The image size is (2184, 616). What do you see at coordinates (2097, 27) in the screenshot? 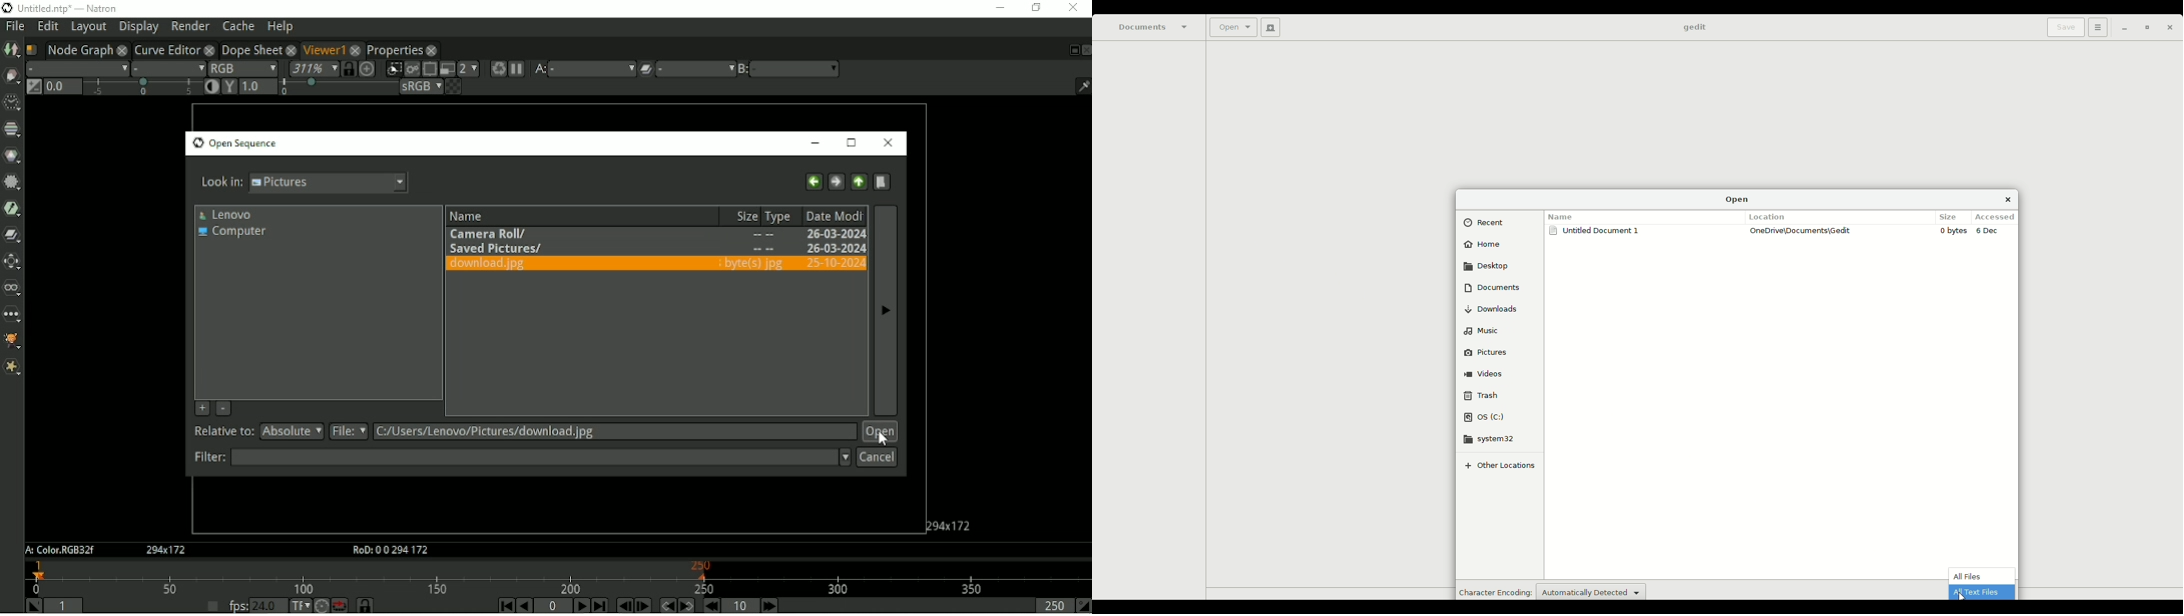
I see `Options` at bounding box center [2097, 27].